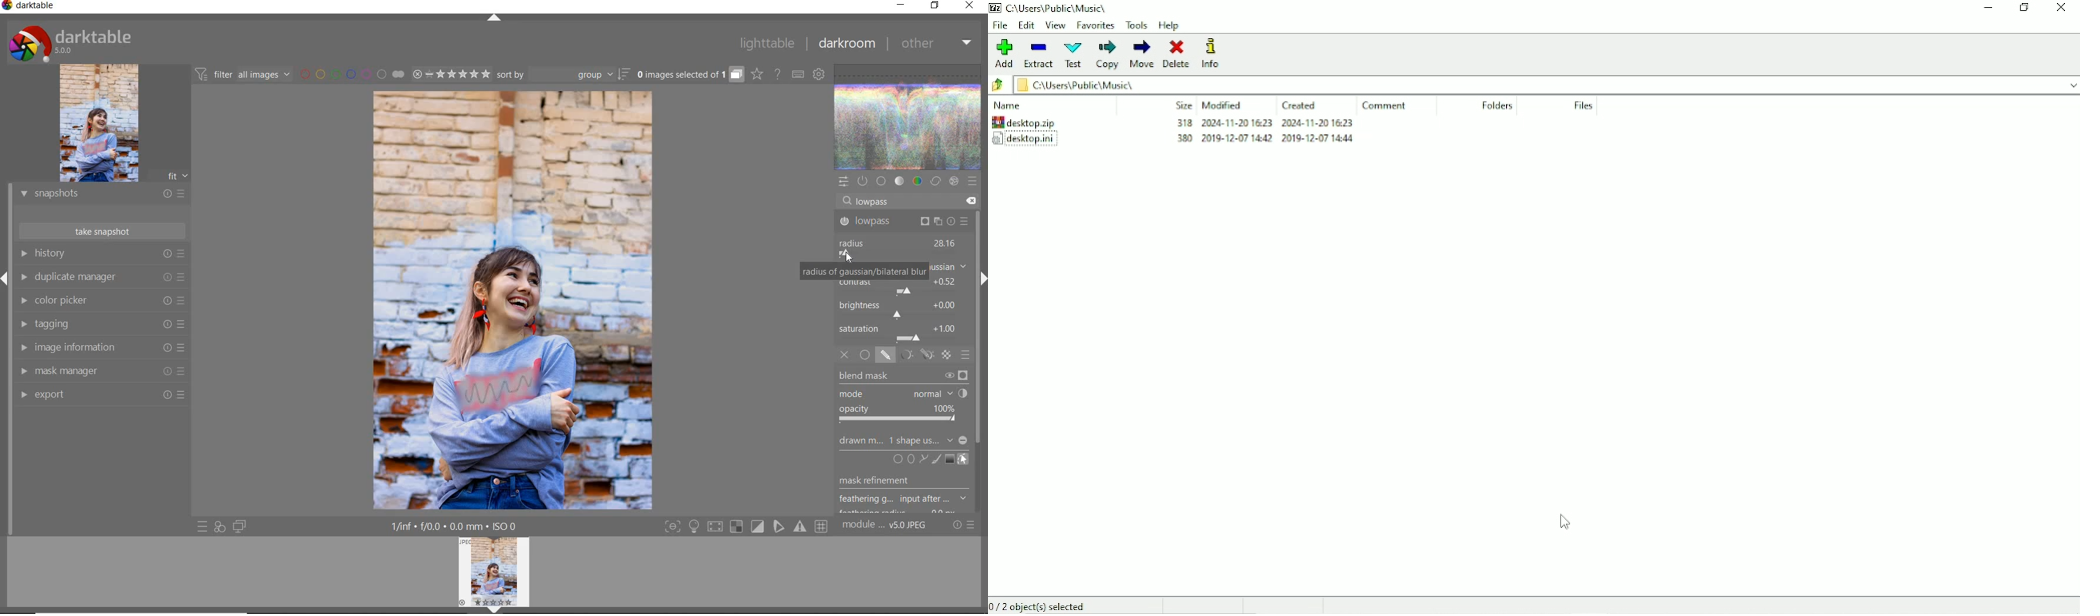 This screenshot has width=2100, height=616. What do you see at coordinates (1053, 8) in the screenshot?
I see `Location` at bounding box center [1053, 8].